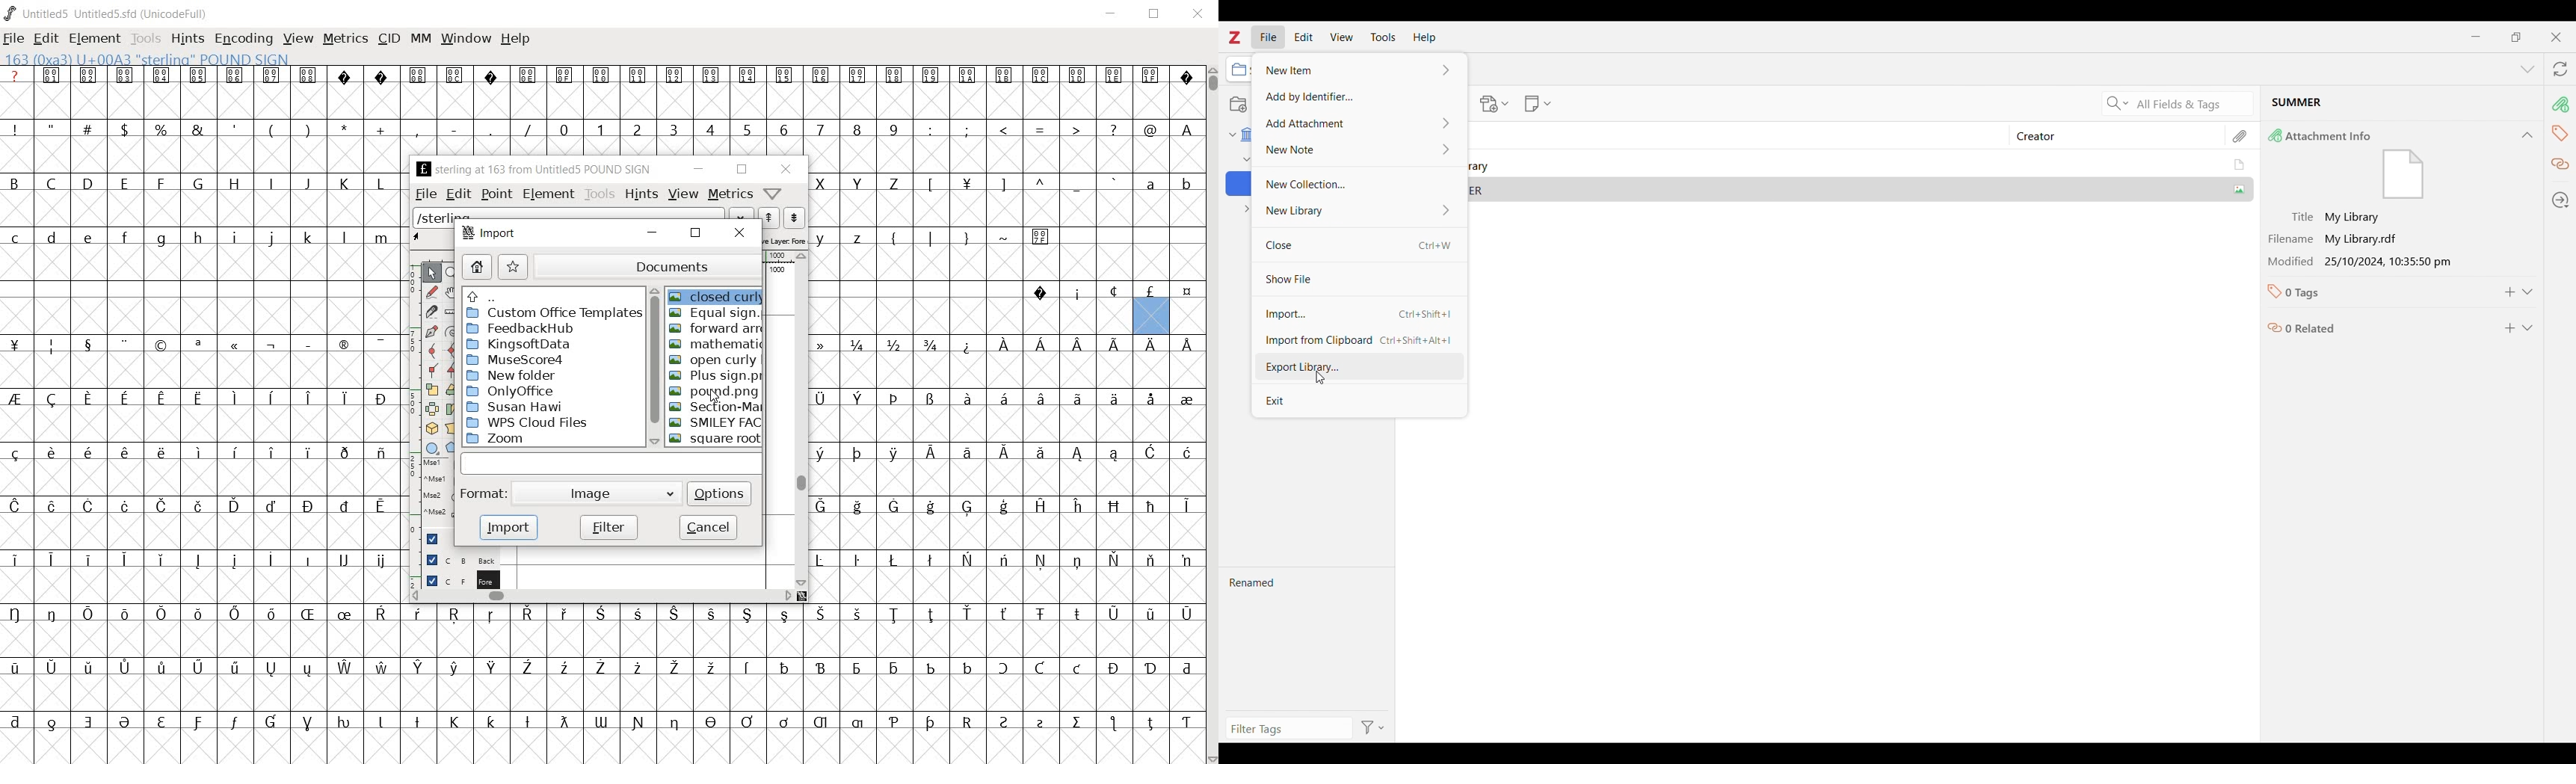 This screenshot has width=2576, height=784. What do you see at coordinates (742, 215) in the screenshot?
I see `load word list` at bounding box center [742, 215].